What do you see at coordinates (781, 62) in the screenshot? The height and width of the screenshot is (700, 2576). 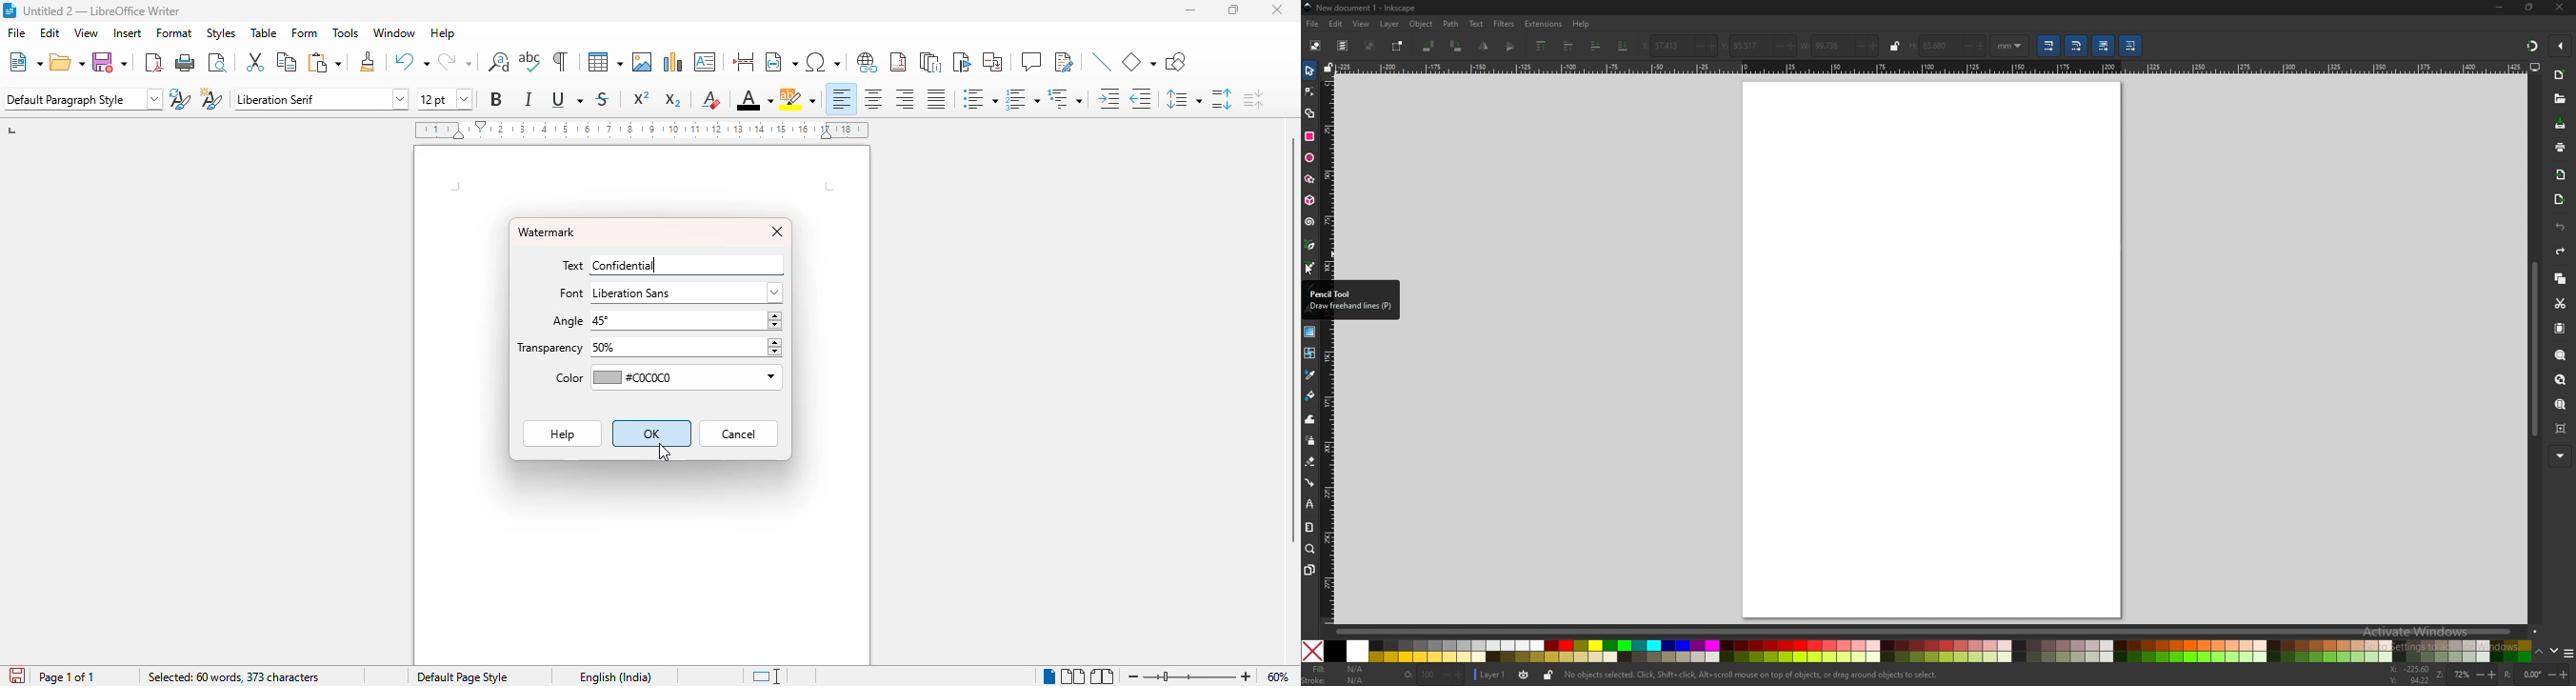 I see `insert field` at bounding box center [781, 62].